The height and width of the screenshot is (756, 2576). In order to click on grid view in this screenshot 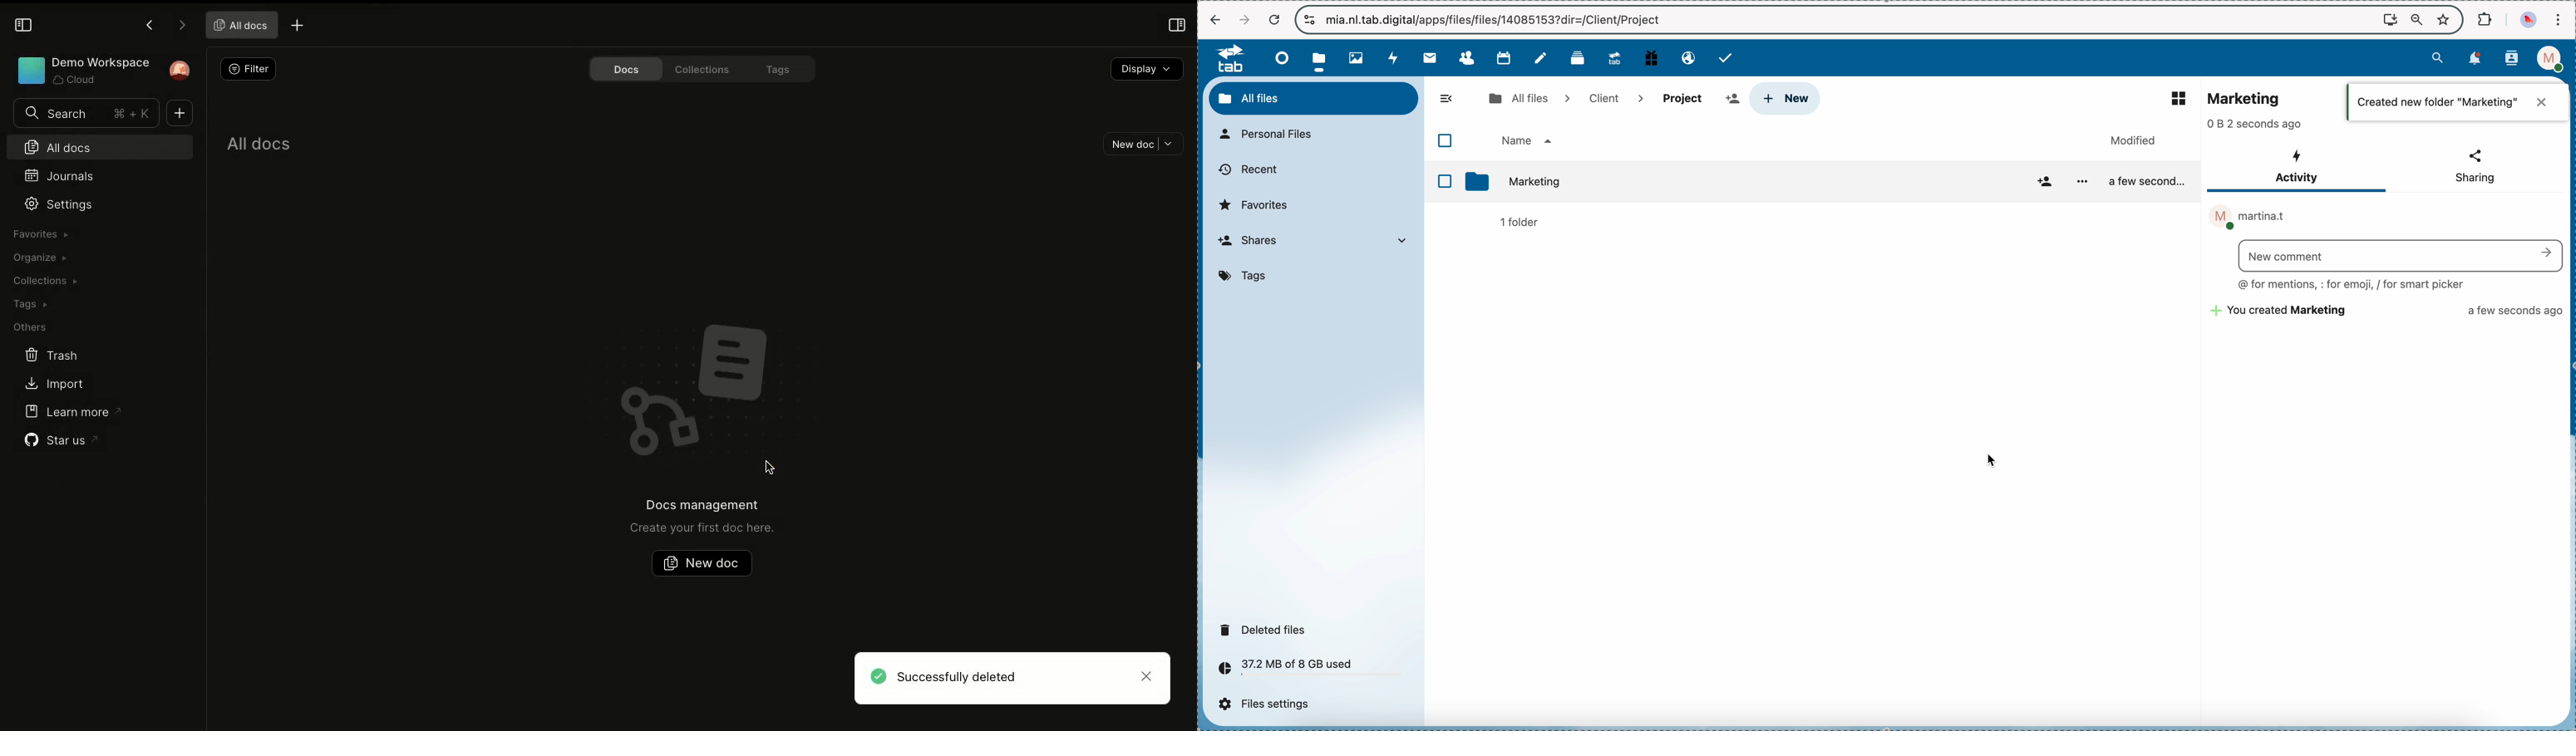, I will do `click(2174, 99)`.